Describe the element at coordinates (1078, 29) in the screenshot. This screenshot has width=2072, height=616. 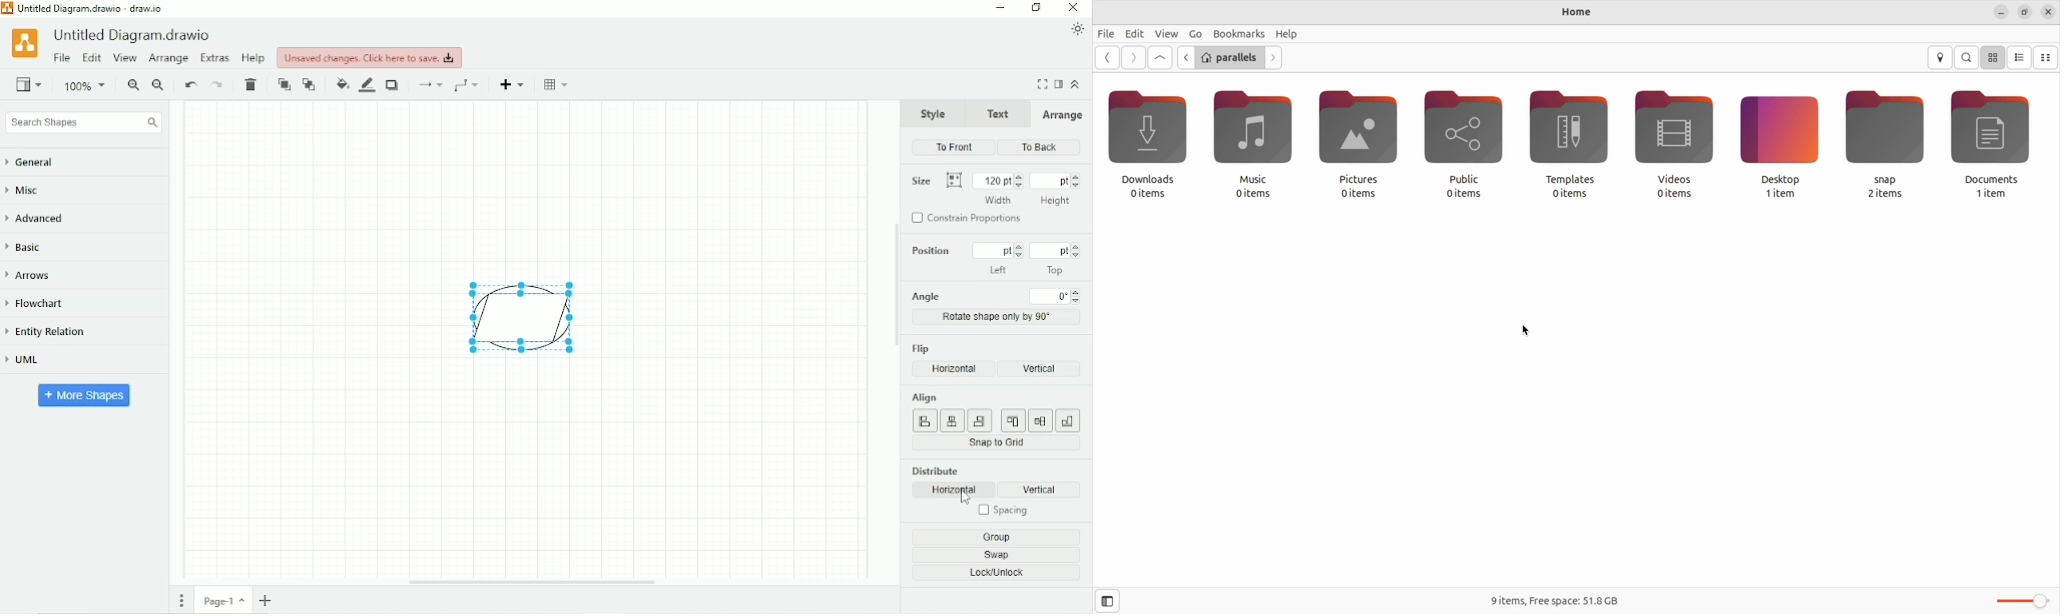
I see `Appearance` at that location.